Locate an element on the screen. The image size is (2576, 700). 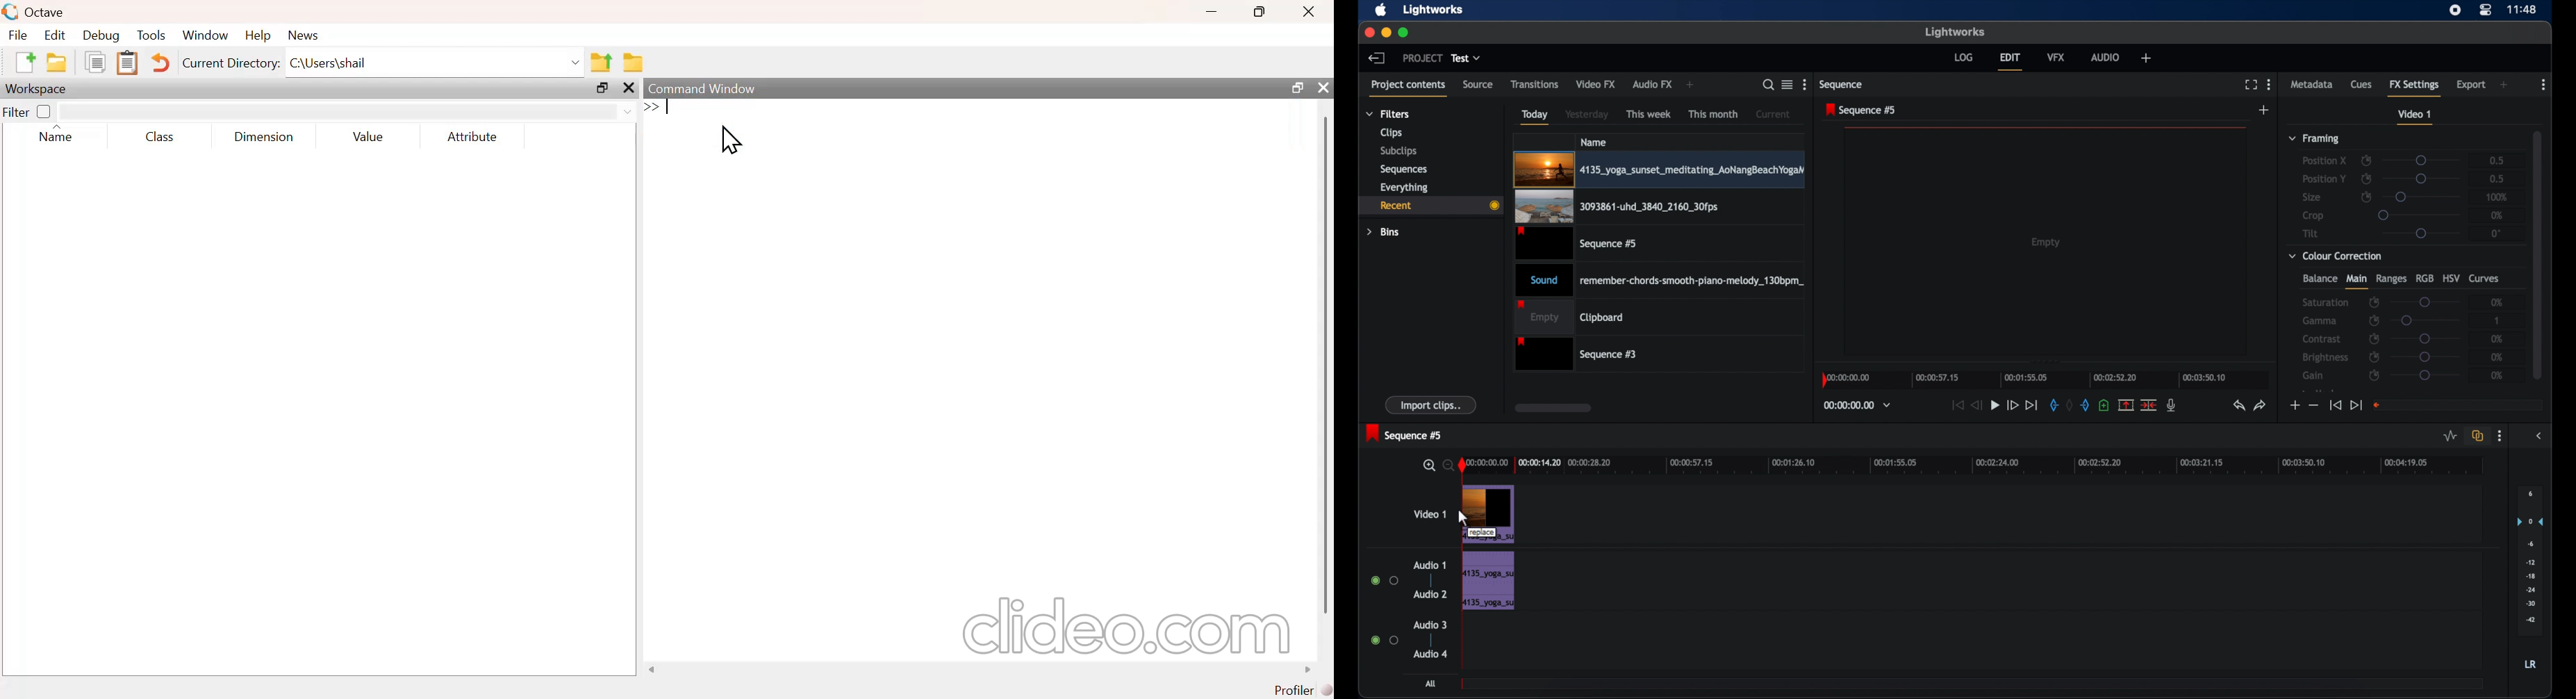
enable/disable keyframes is located at coordinates (2374, 357).